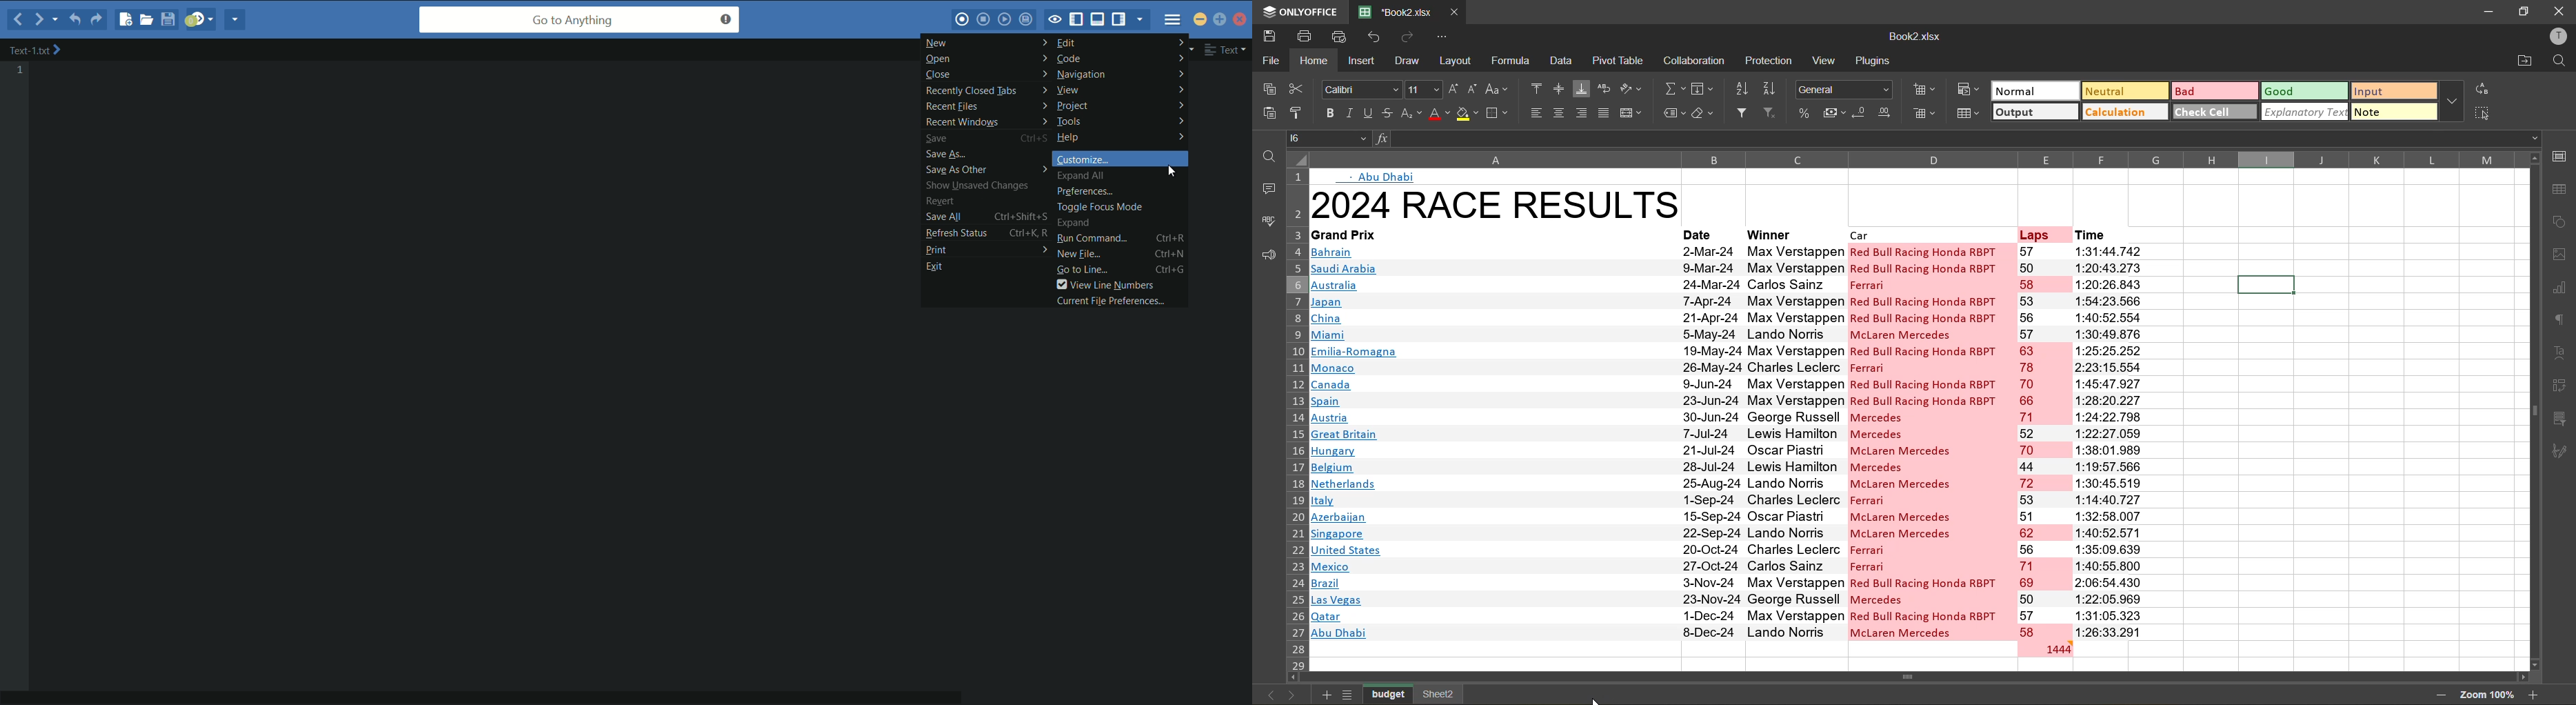 The width and height of the screenshot is (2576, 728). Describe the element at coordinates (2453, 99) in the screenshot. I see `more options` at that location.